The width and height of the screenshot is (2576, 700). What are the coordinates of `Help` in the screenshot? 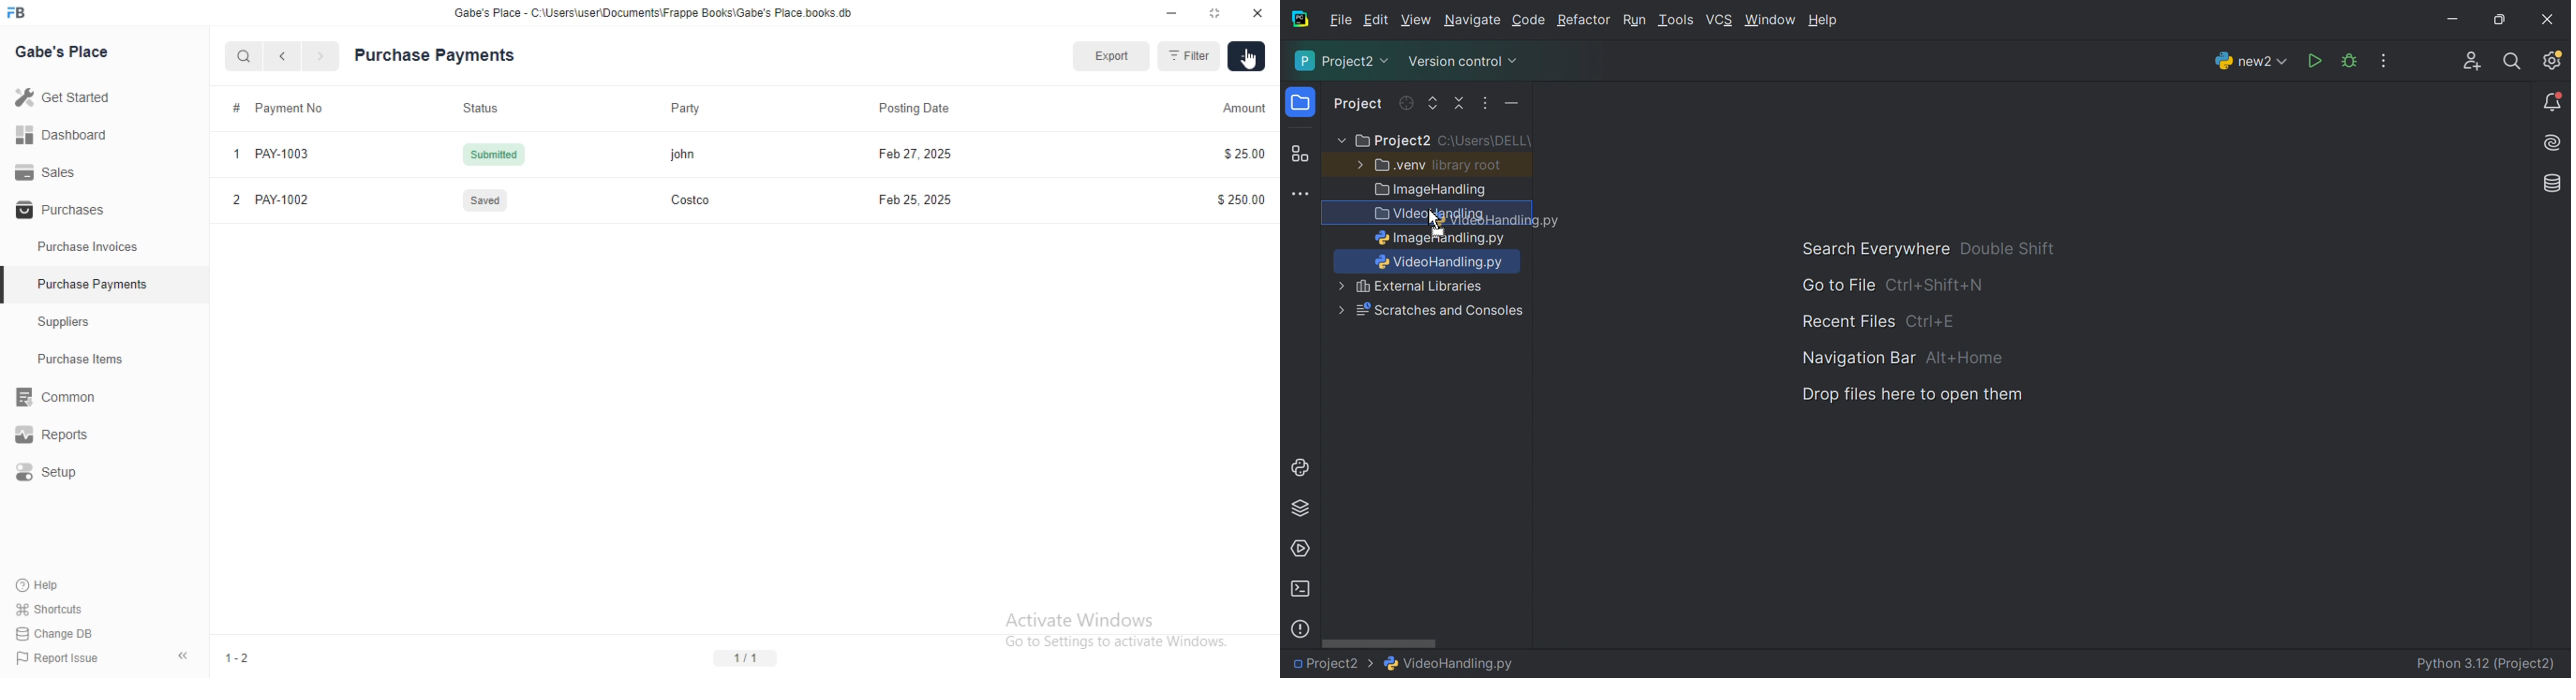 It's located at (40, 586).